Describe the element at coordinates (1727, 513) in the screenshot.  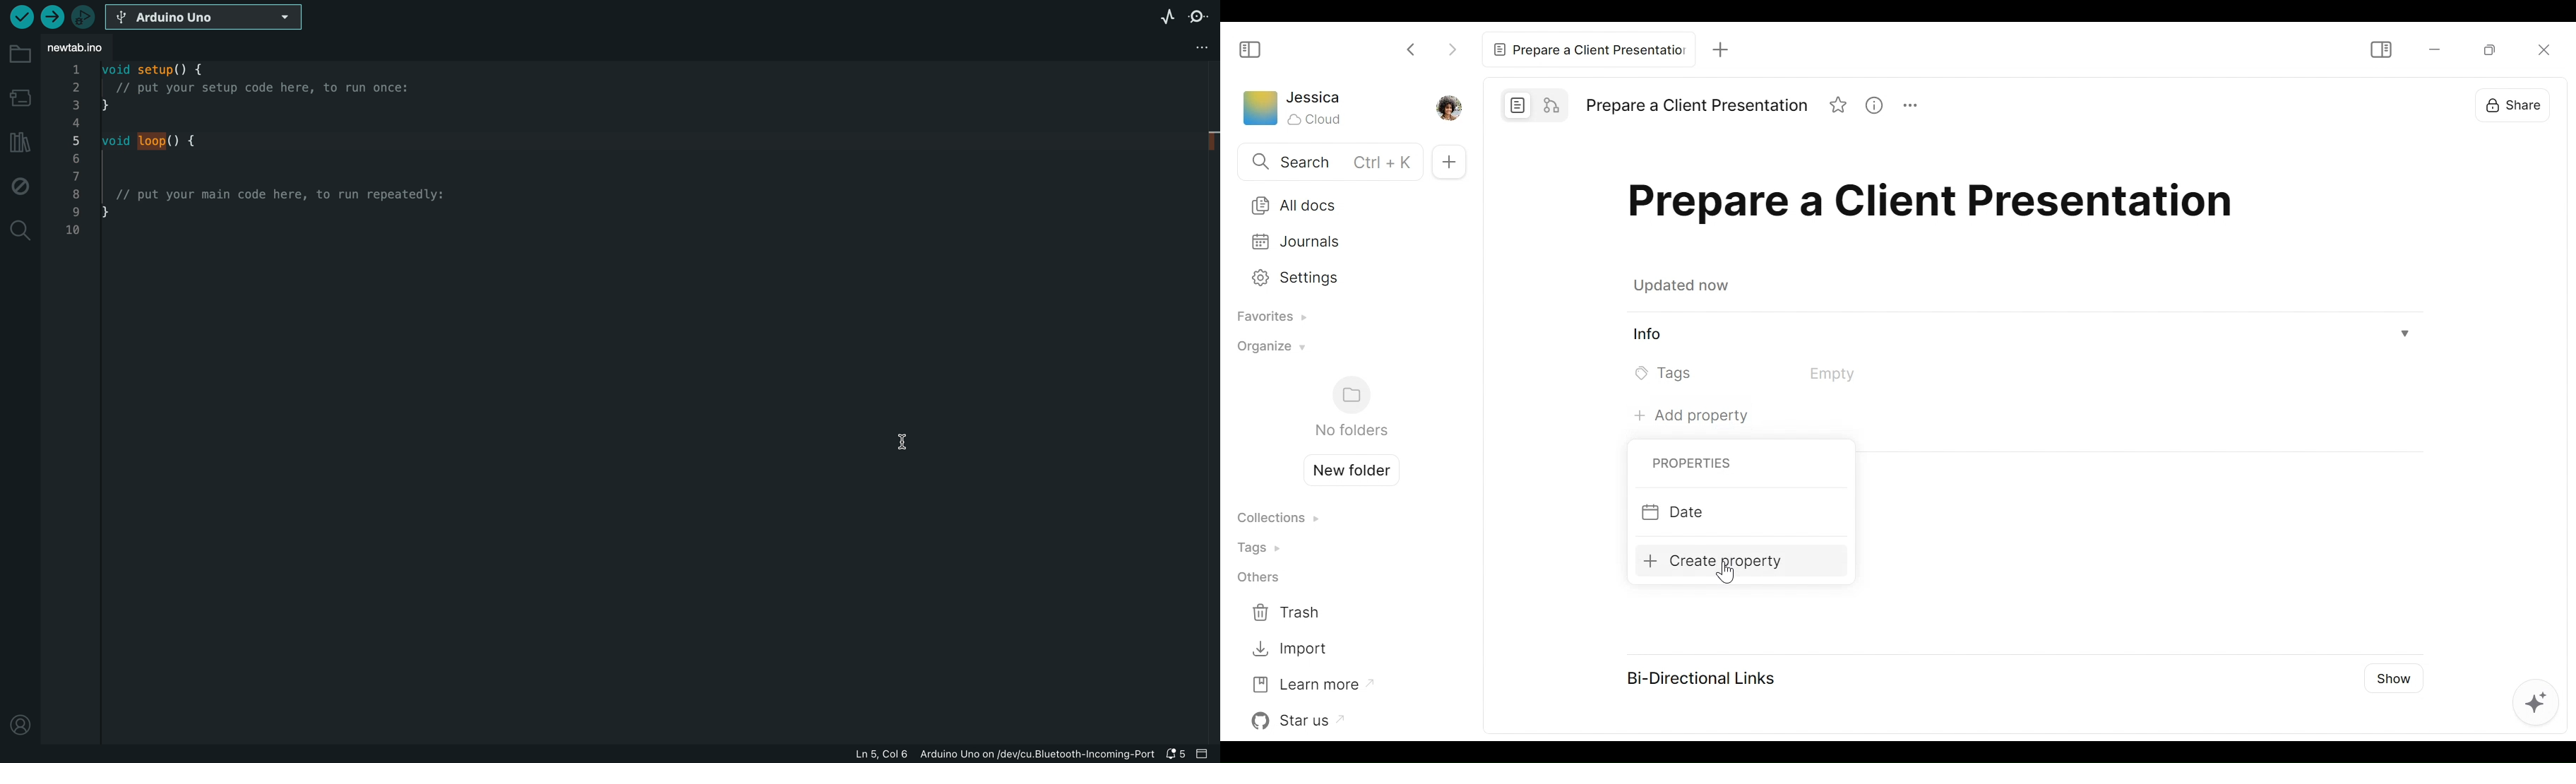
I see `Date` at that location.